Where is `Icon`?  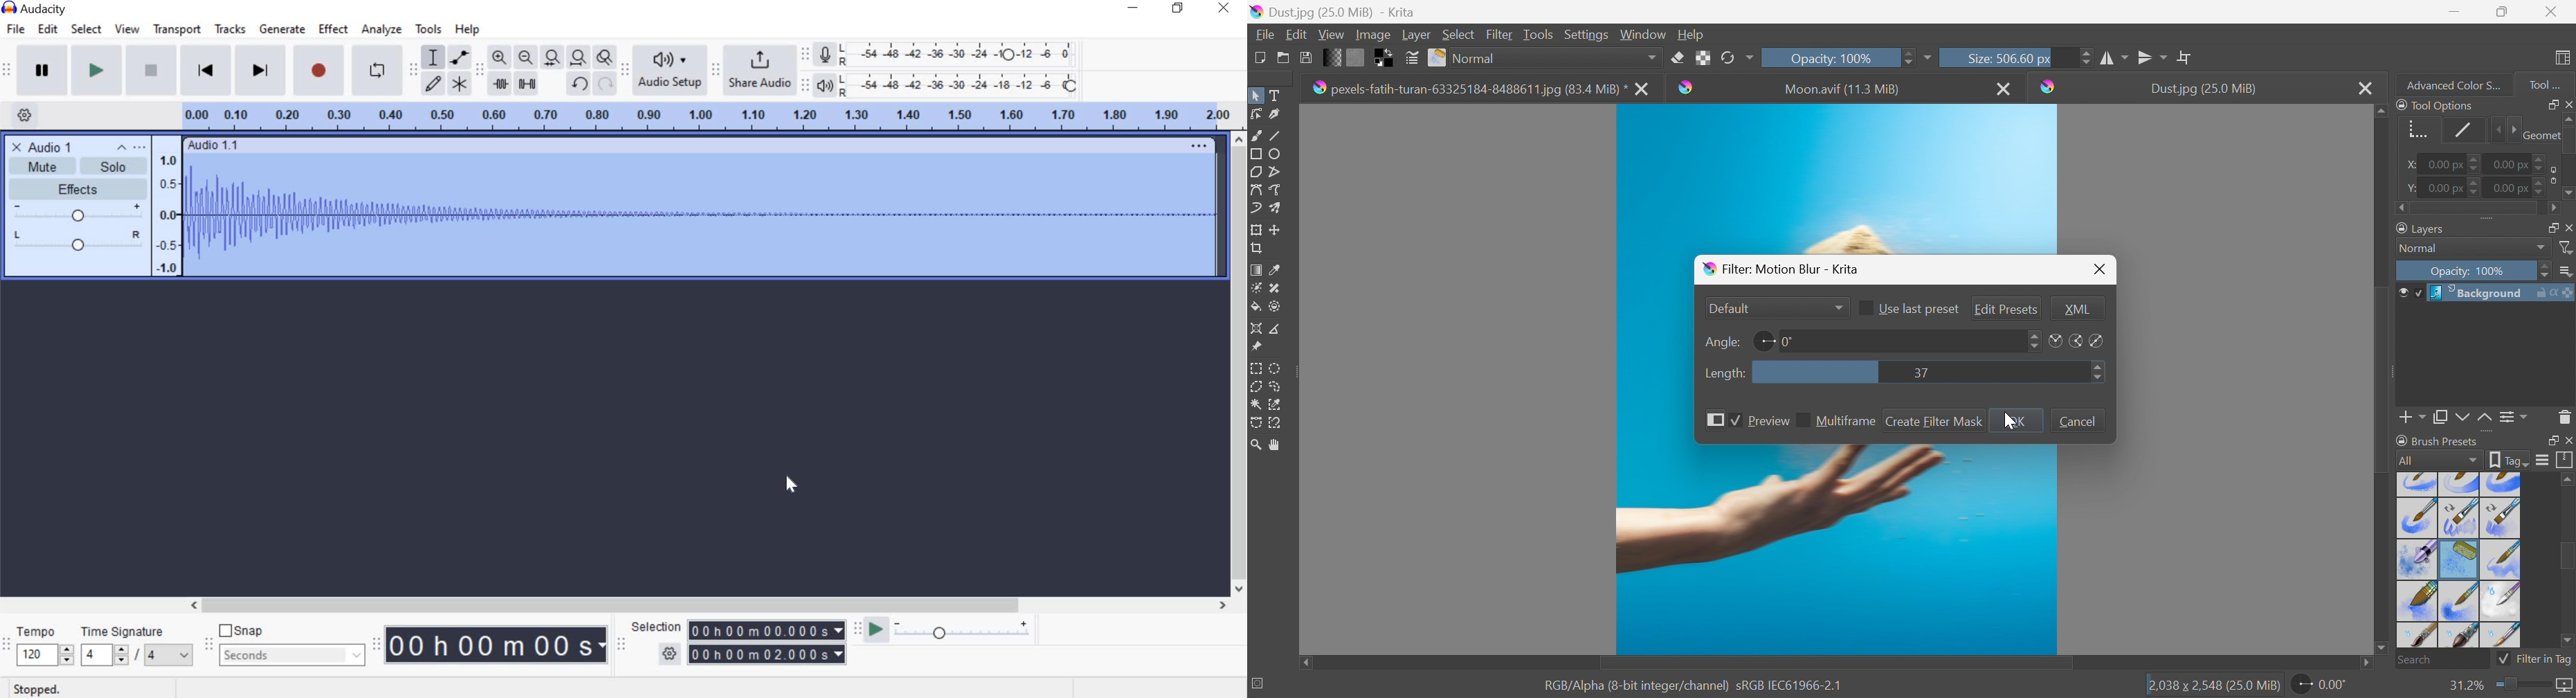
Icon is located at coordinates (2550, 174).